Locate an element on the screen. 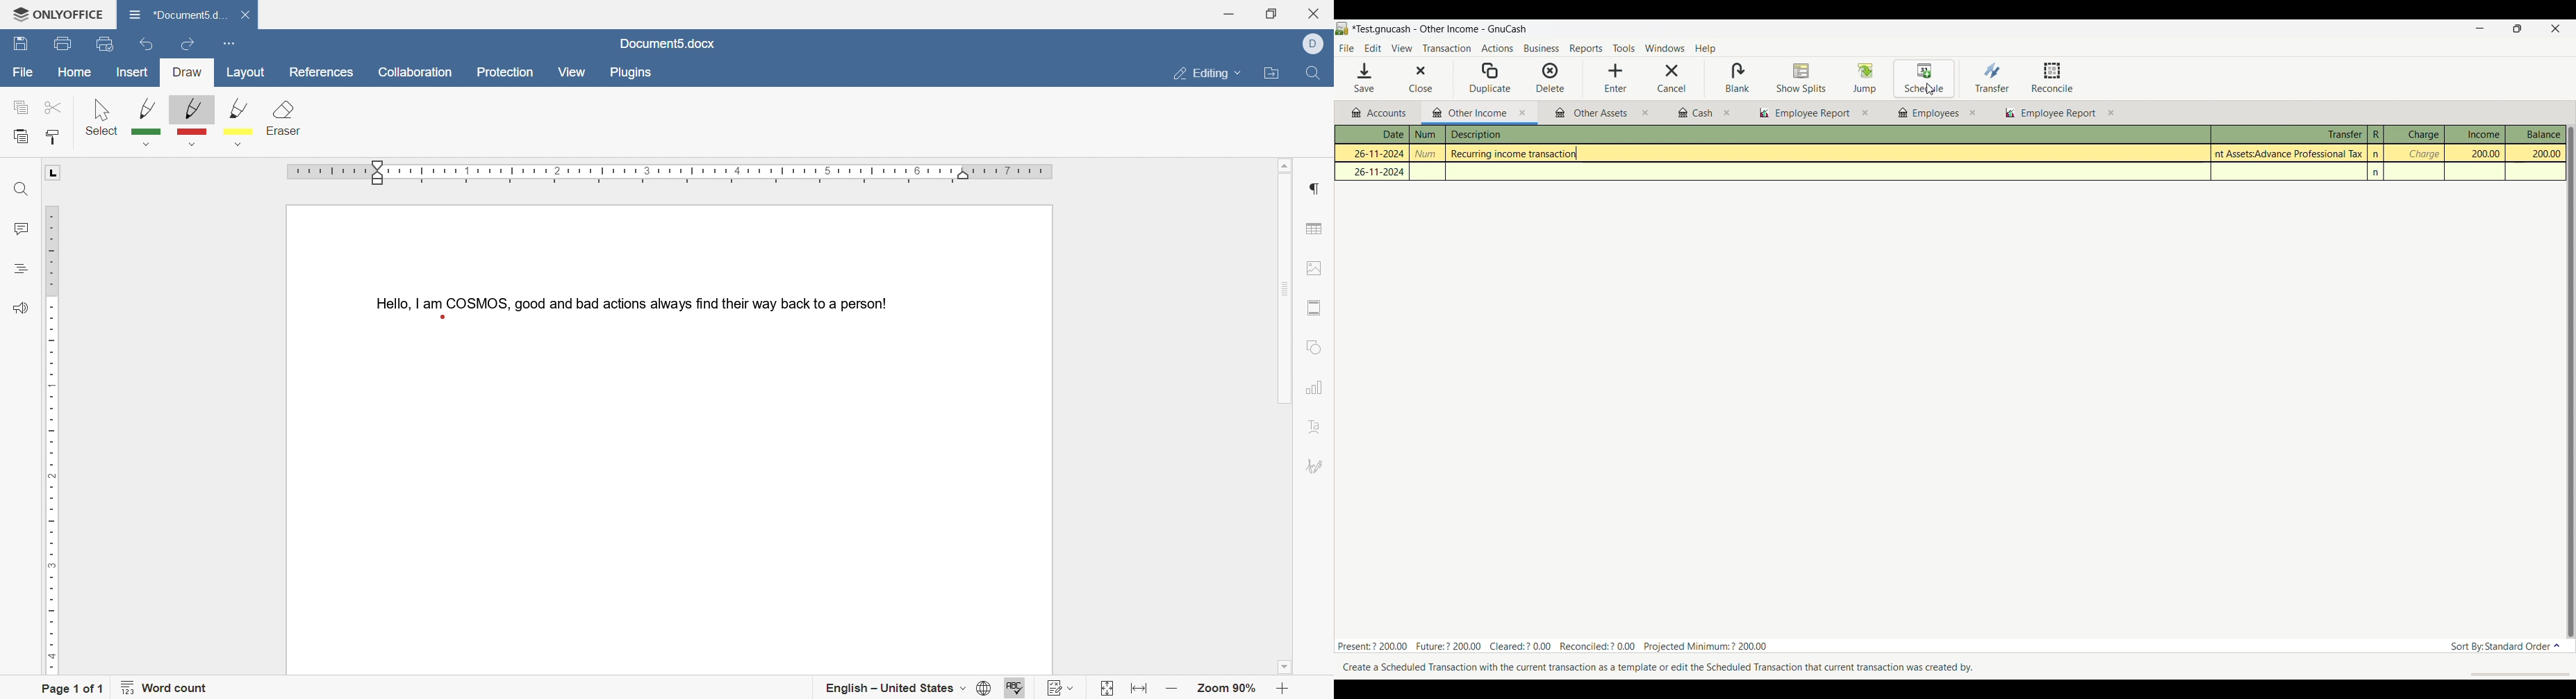  Accounts is located at coordinates (1382, 113).